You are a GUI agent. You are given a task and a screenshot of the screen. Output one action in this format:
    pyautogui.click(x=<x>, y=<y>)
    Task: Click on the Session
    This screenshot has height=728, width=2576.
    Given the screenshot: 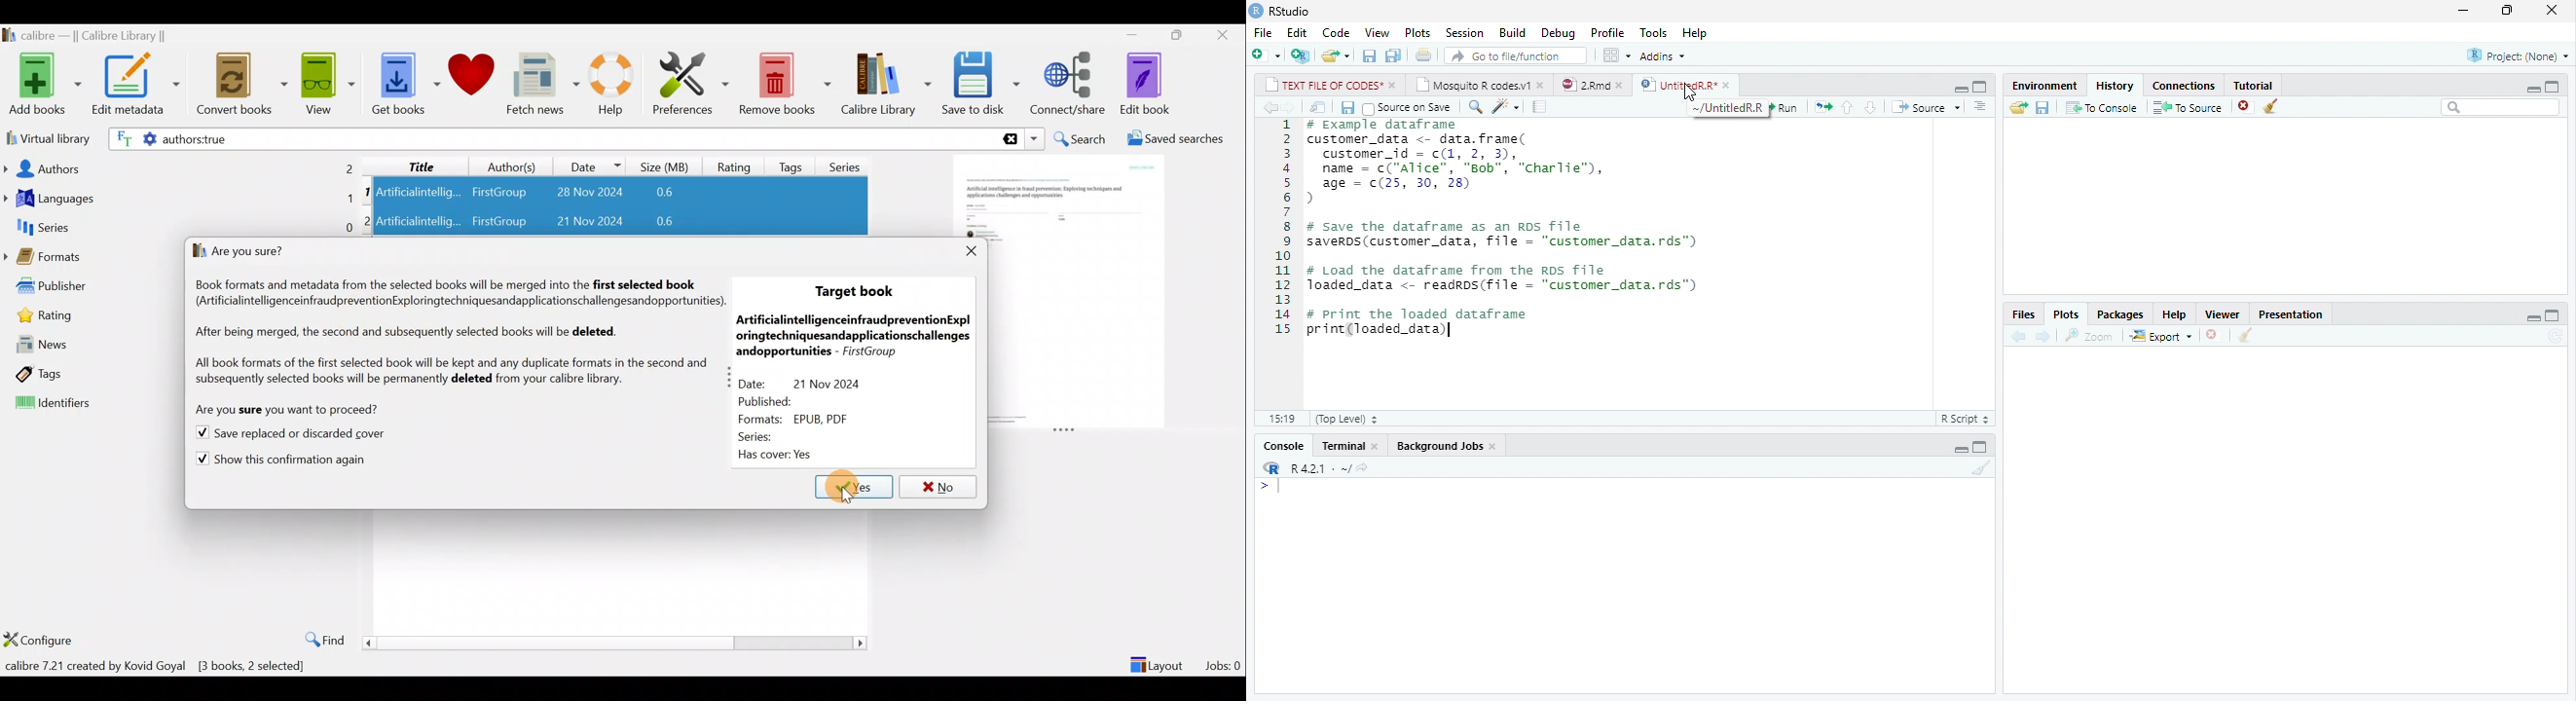 What is the action you would take?
    pyautogui.click(x=1462, y=34)
    